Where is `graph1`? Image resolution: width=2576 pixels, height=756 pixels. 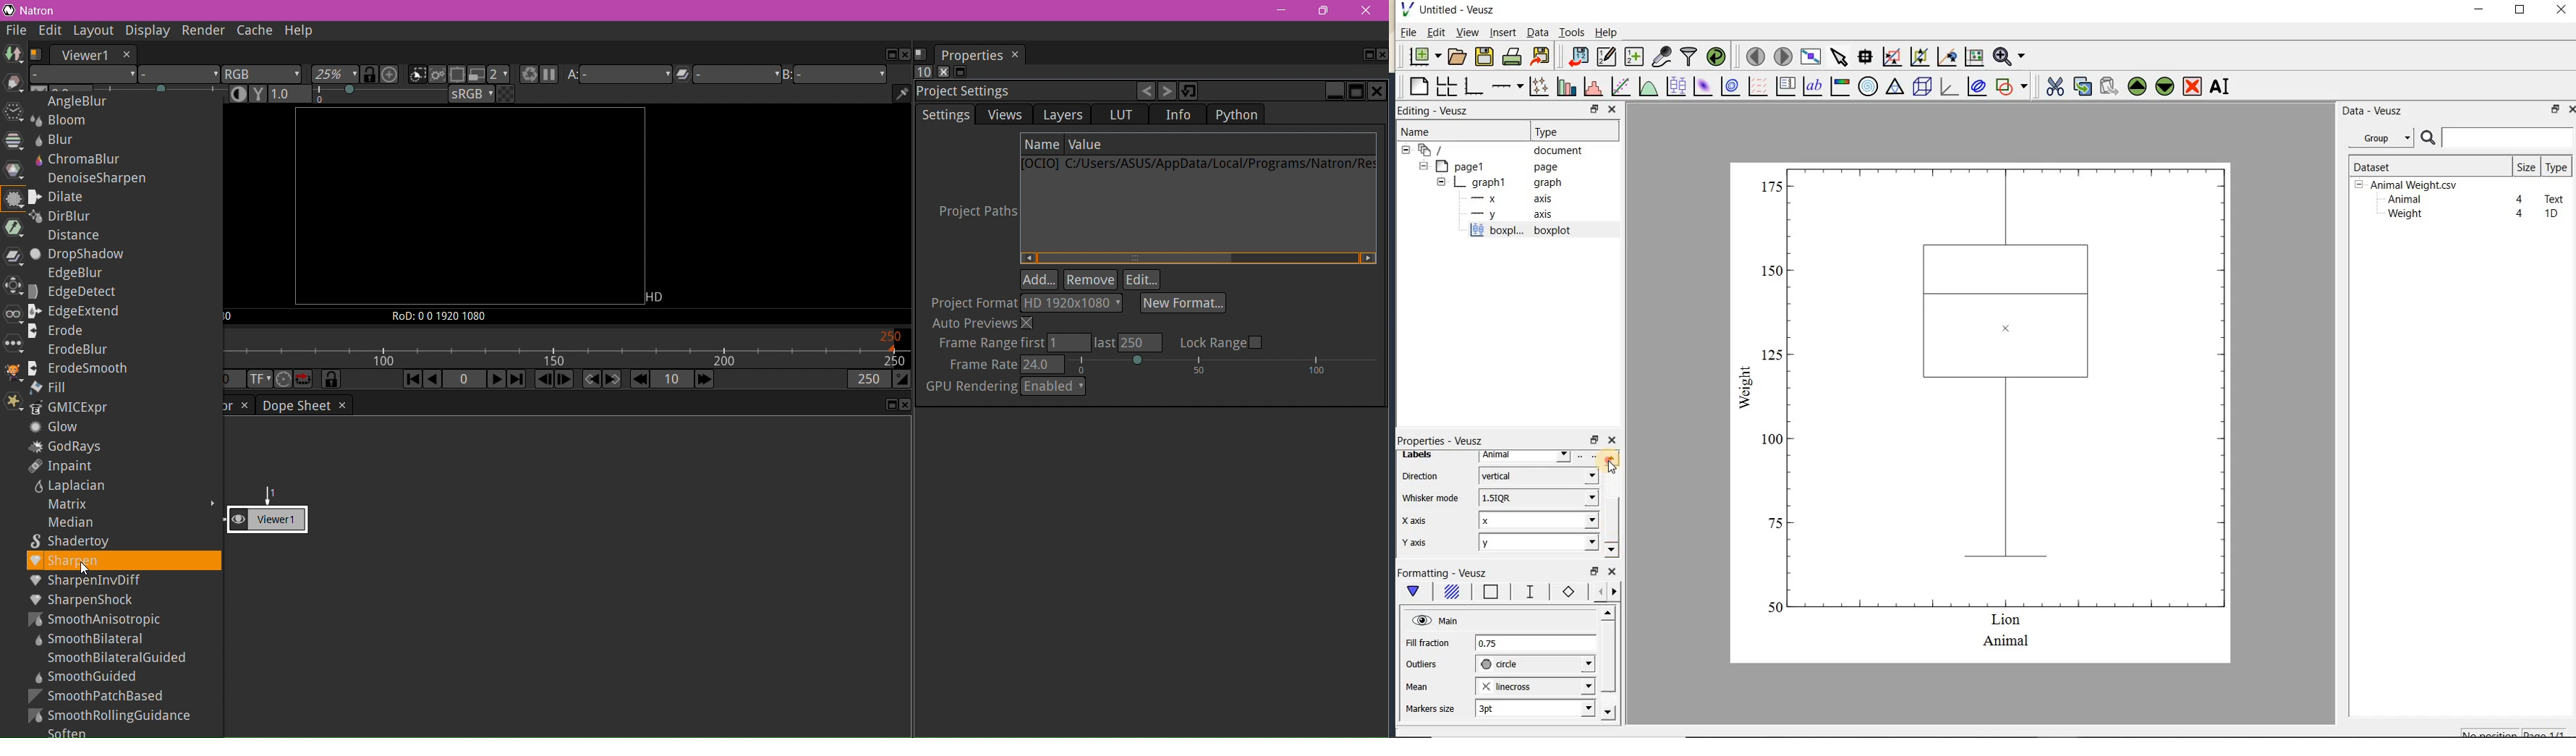 graph1 is located at coordinates (1493, 182).